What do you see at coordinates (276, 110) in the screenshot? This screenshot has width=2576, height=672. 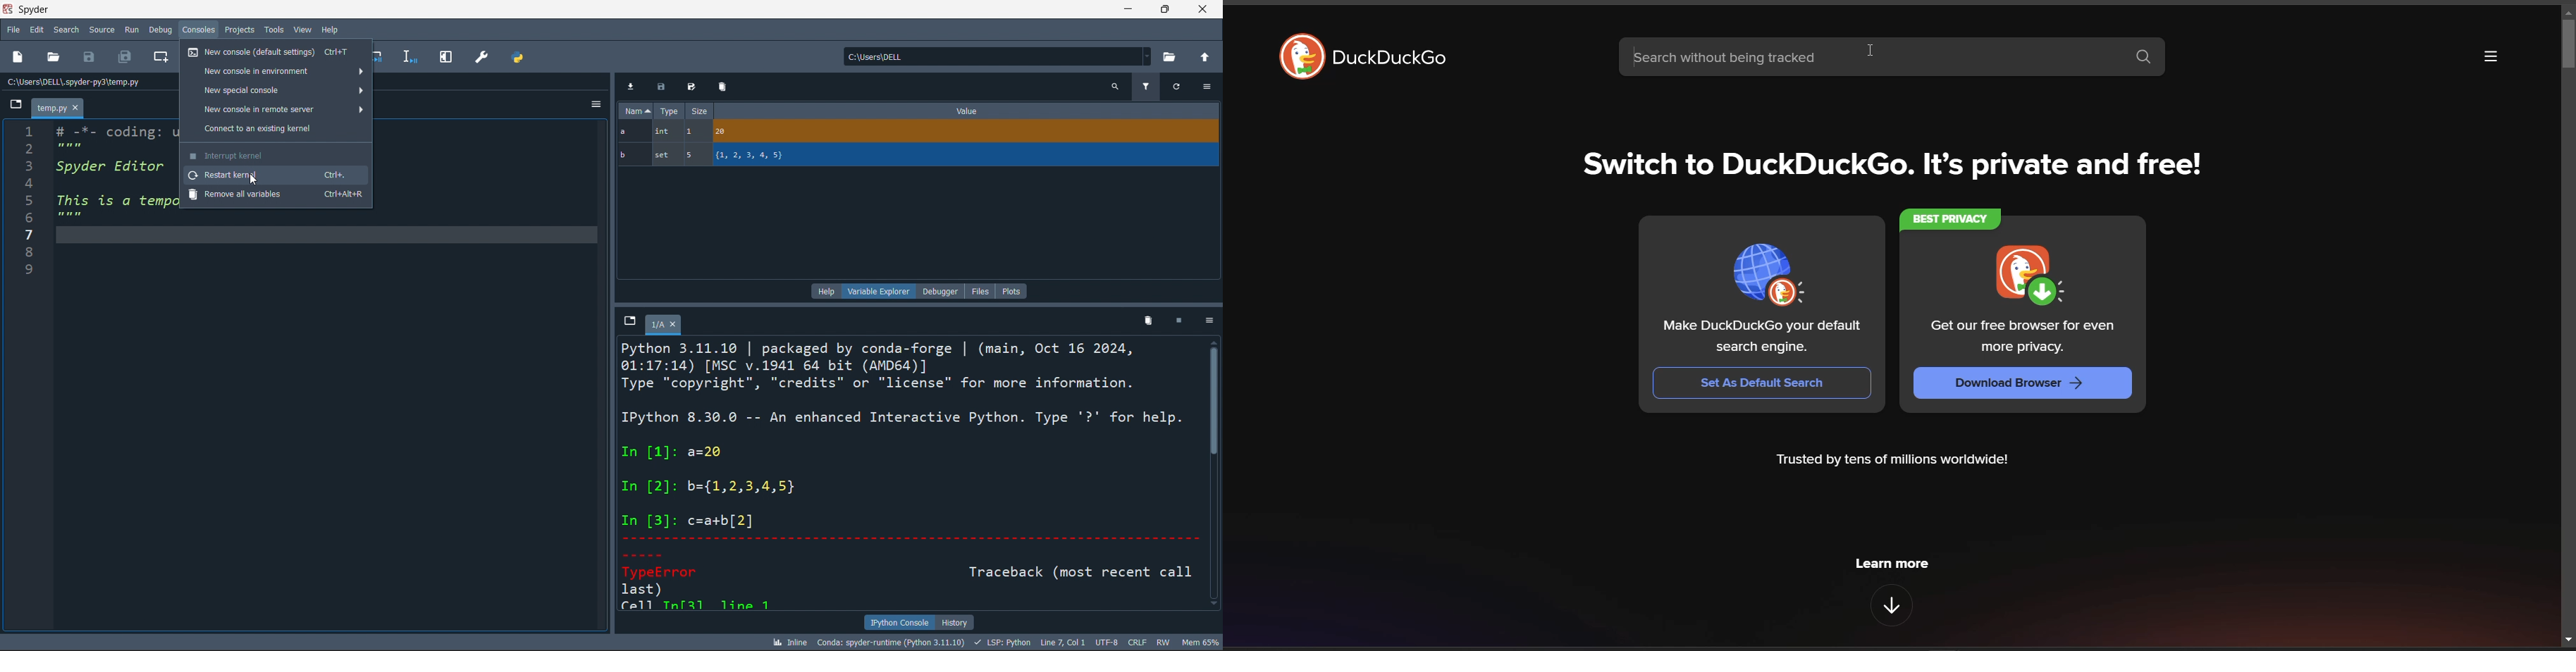 I see `new console in remote server` at bounding box center [276, 110].